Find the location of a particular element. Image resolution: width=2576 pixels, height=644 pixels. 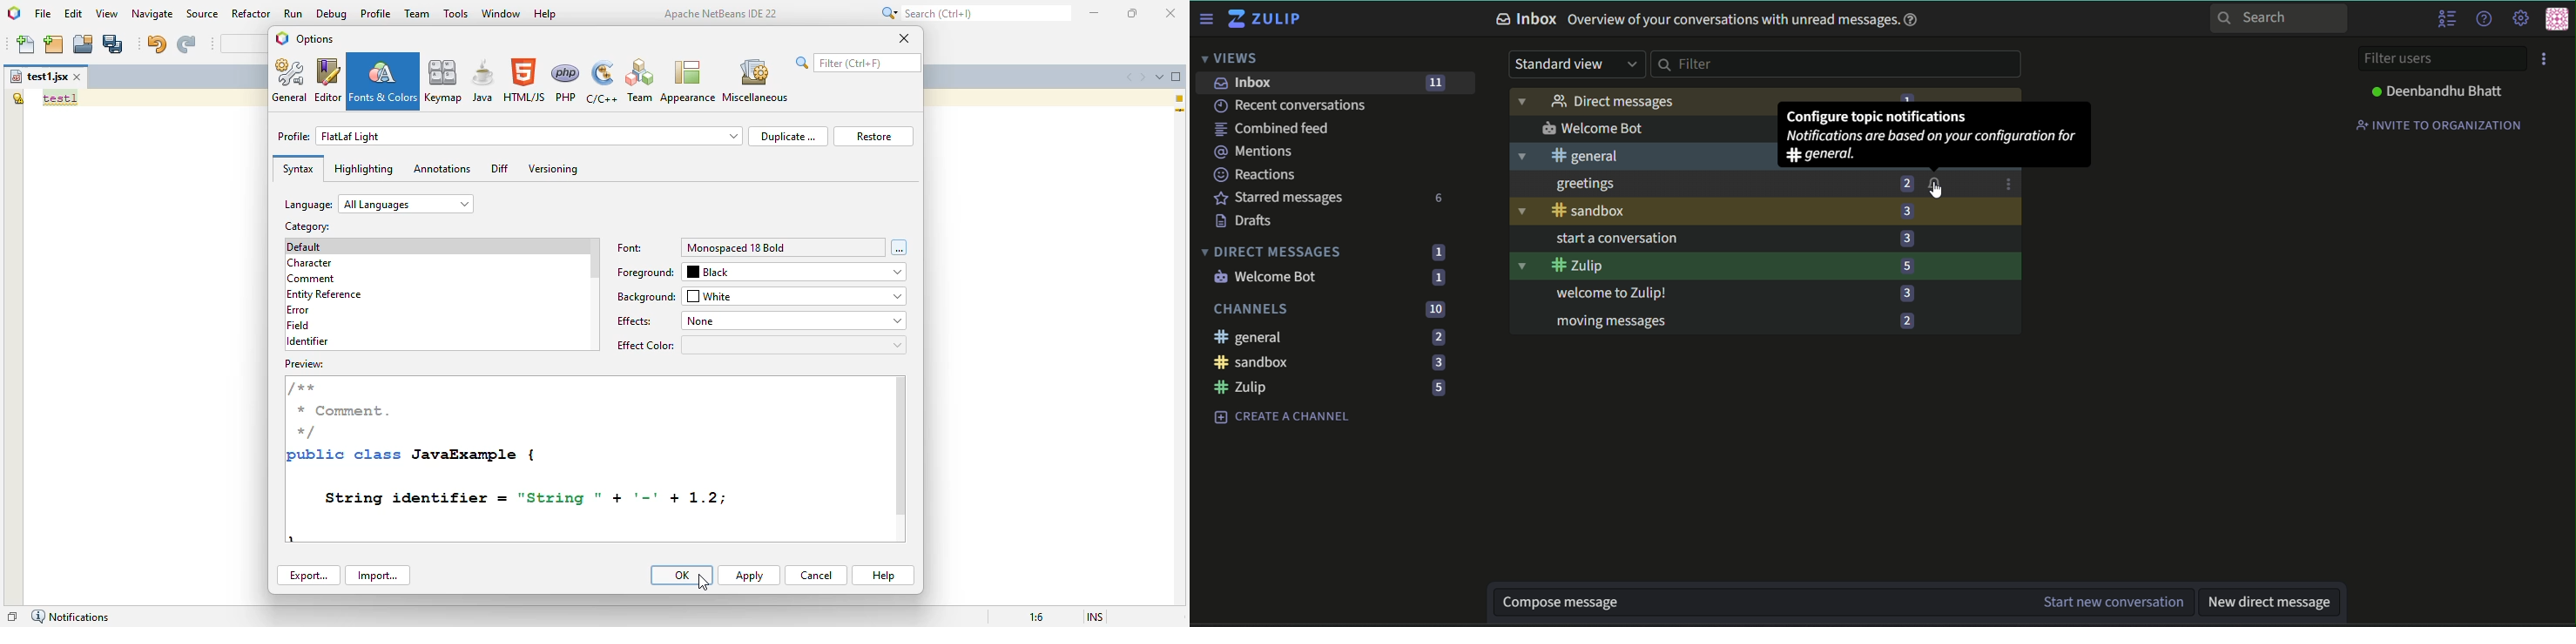

recent conversations is located at coordinates (1291, 106).